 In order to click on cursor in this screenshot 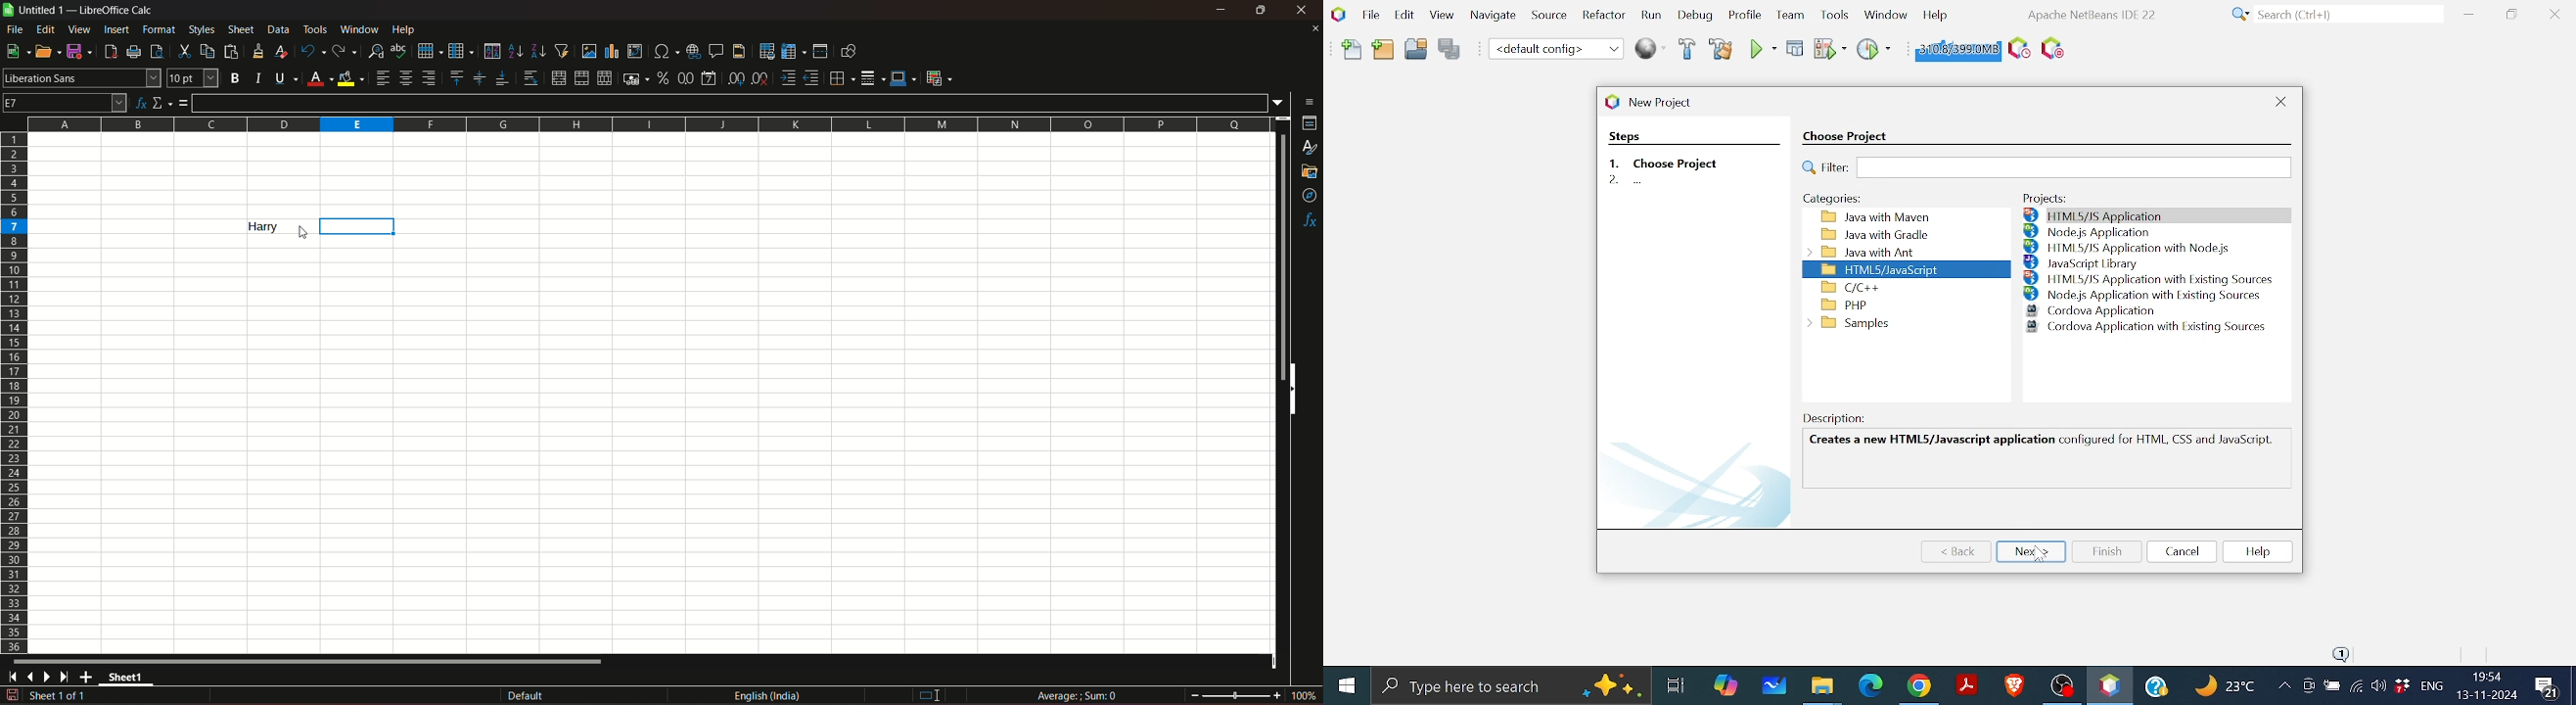, I will do `click(303, 233)`.